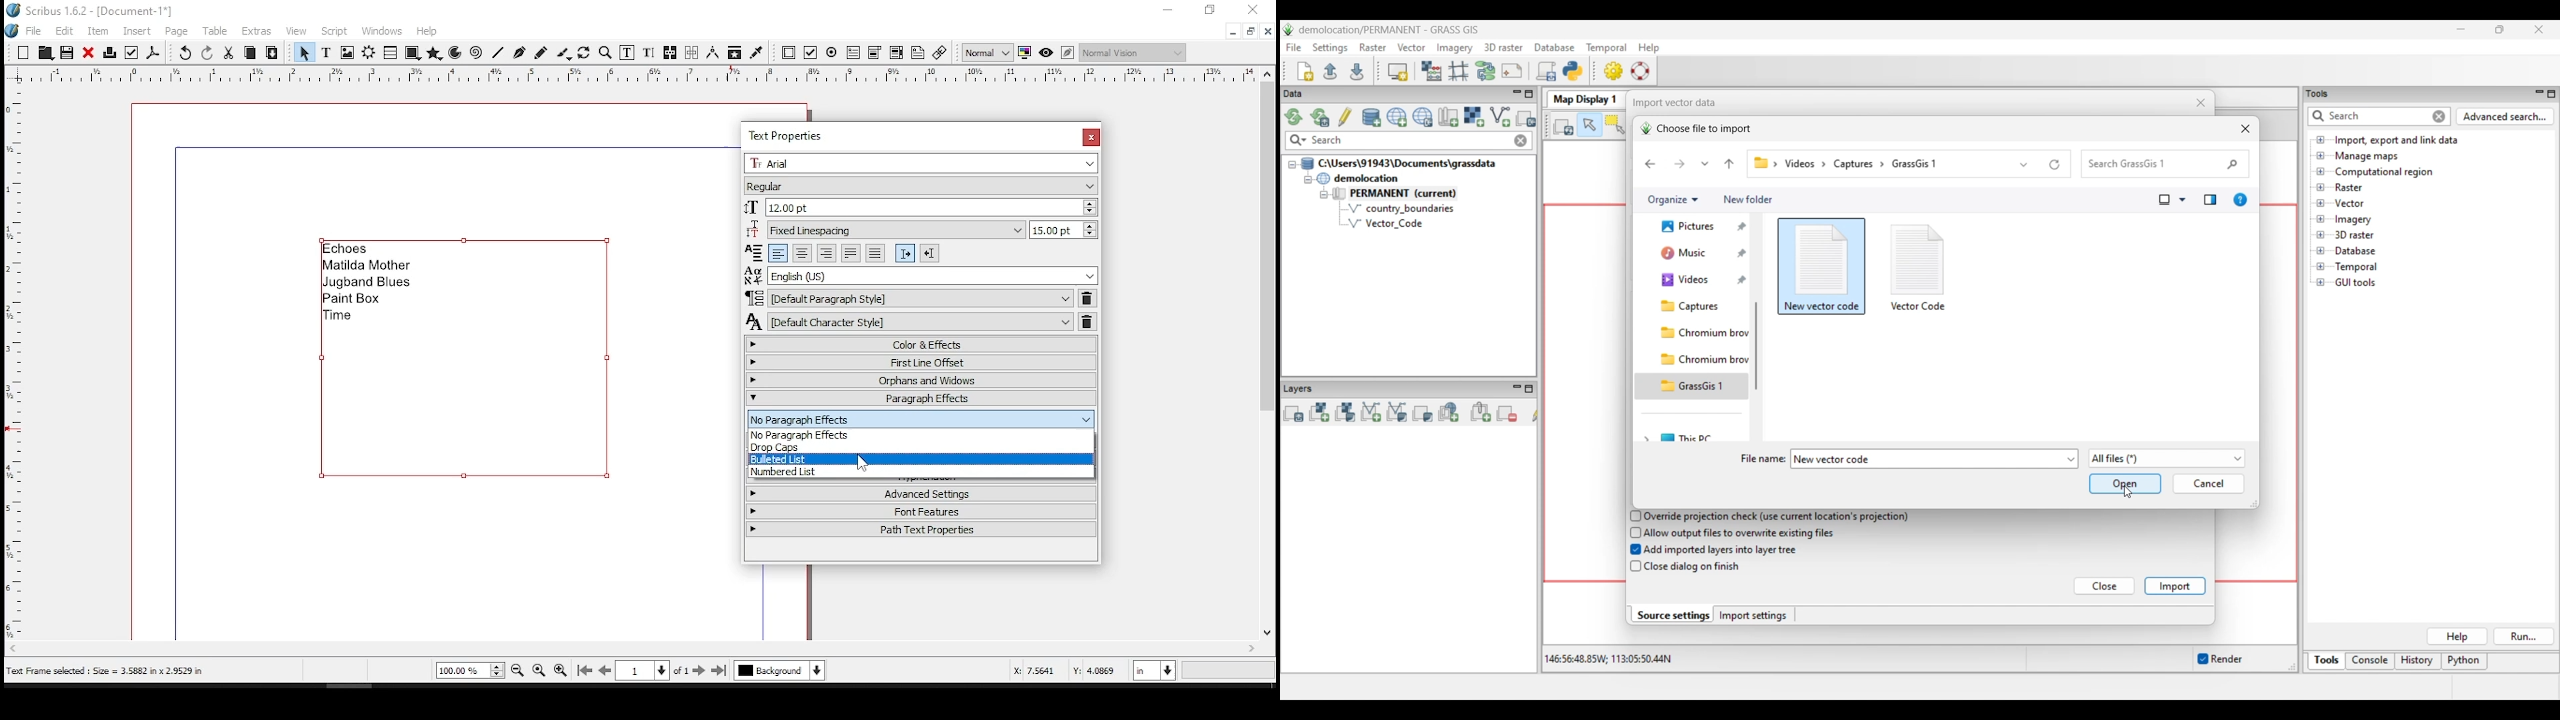  What do you see at coordinates (874, 54) in the screenshot?
I see `pdf combo box` at bounding box center [874, 54].